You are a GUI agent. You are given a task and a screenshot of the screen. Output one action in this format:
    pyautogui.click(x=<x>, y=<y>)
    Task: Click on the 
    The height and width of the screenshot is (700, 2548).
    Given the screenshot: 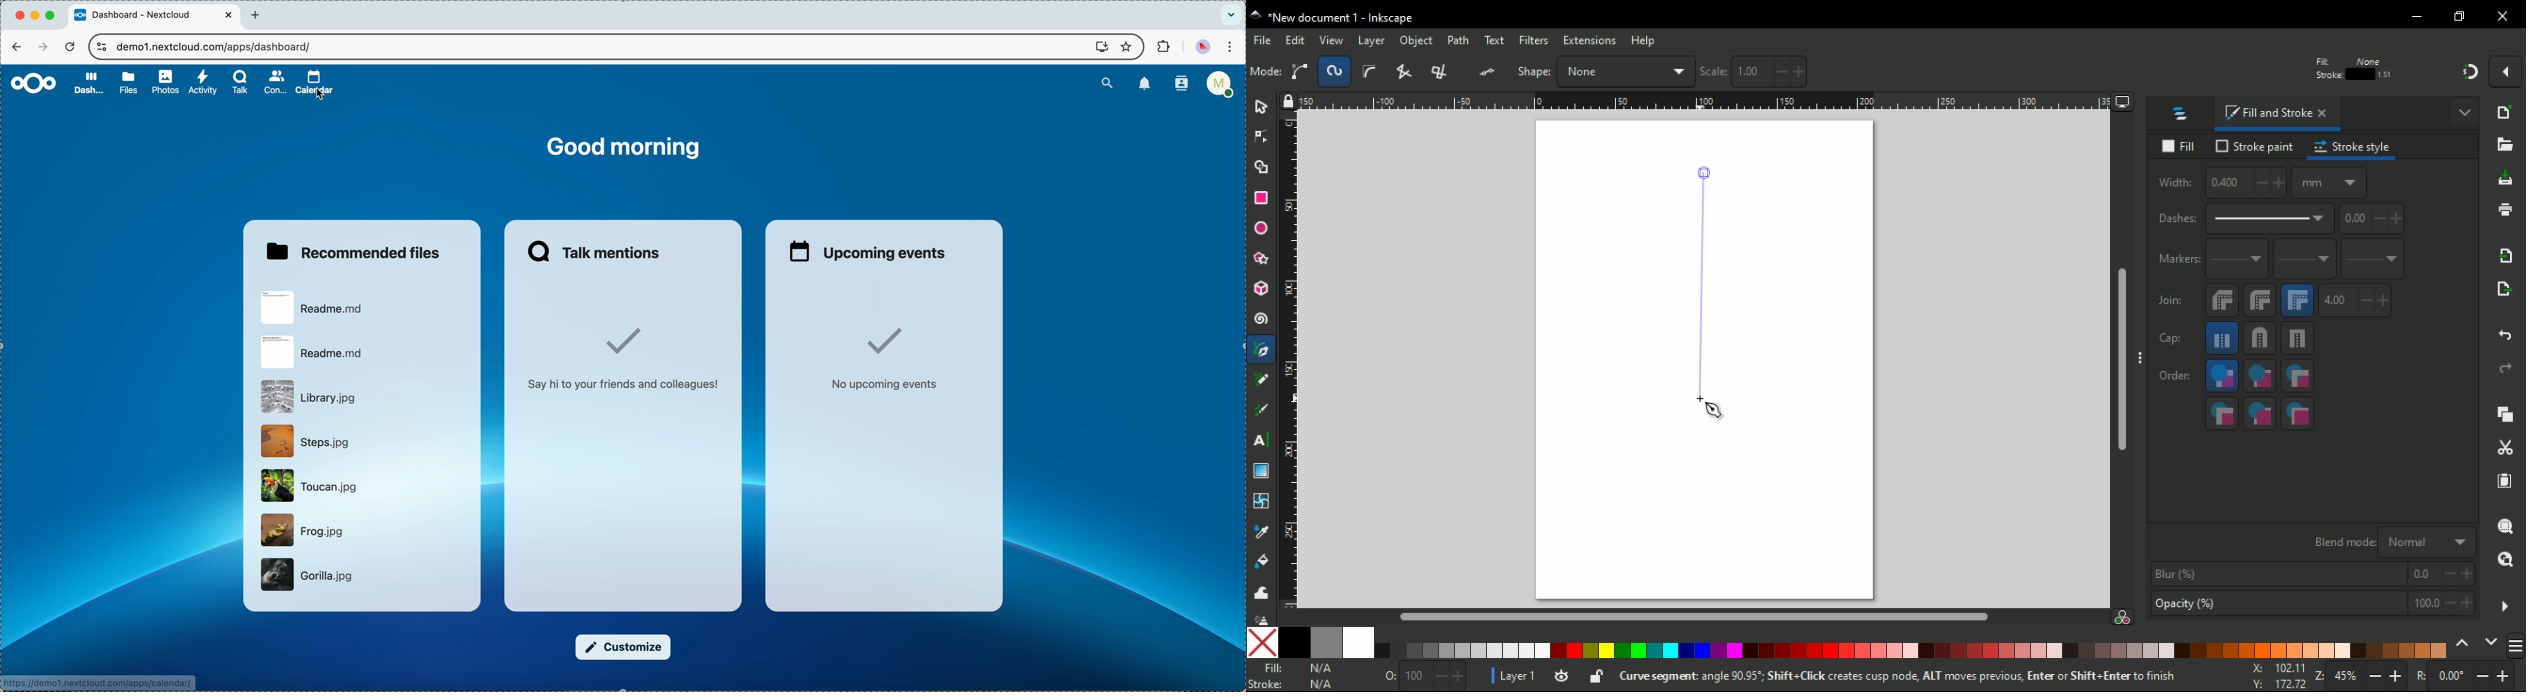 What is the action you would take?
    pyautogui.click(x=2354, y=299)
    